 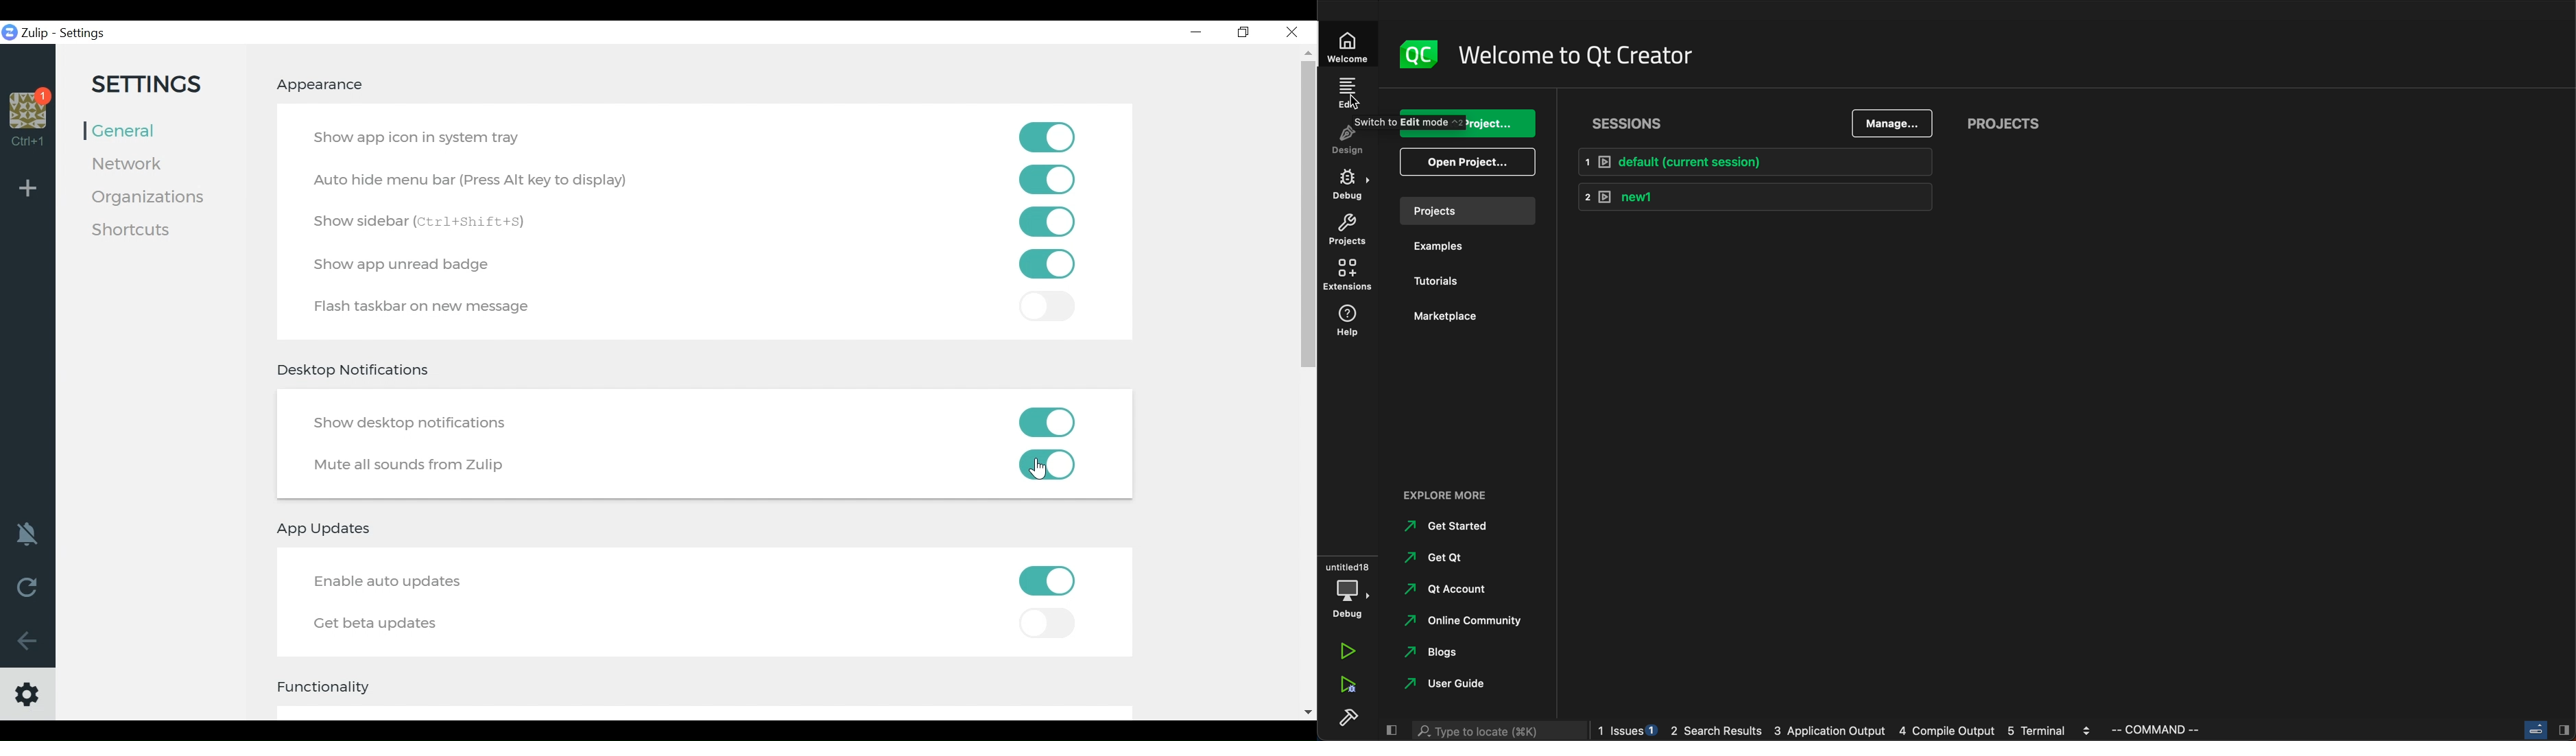 I want to click on command, so click(x=2202, y=729).